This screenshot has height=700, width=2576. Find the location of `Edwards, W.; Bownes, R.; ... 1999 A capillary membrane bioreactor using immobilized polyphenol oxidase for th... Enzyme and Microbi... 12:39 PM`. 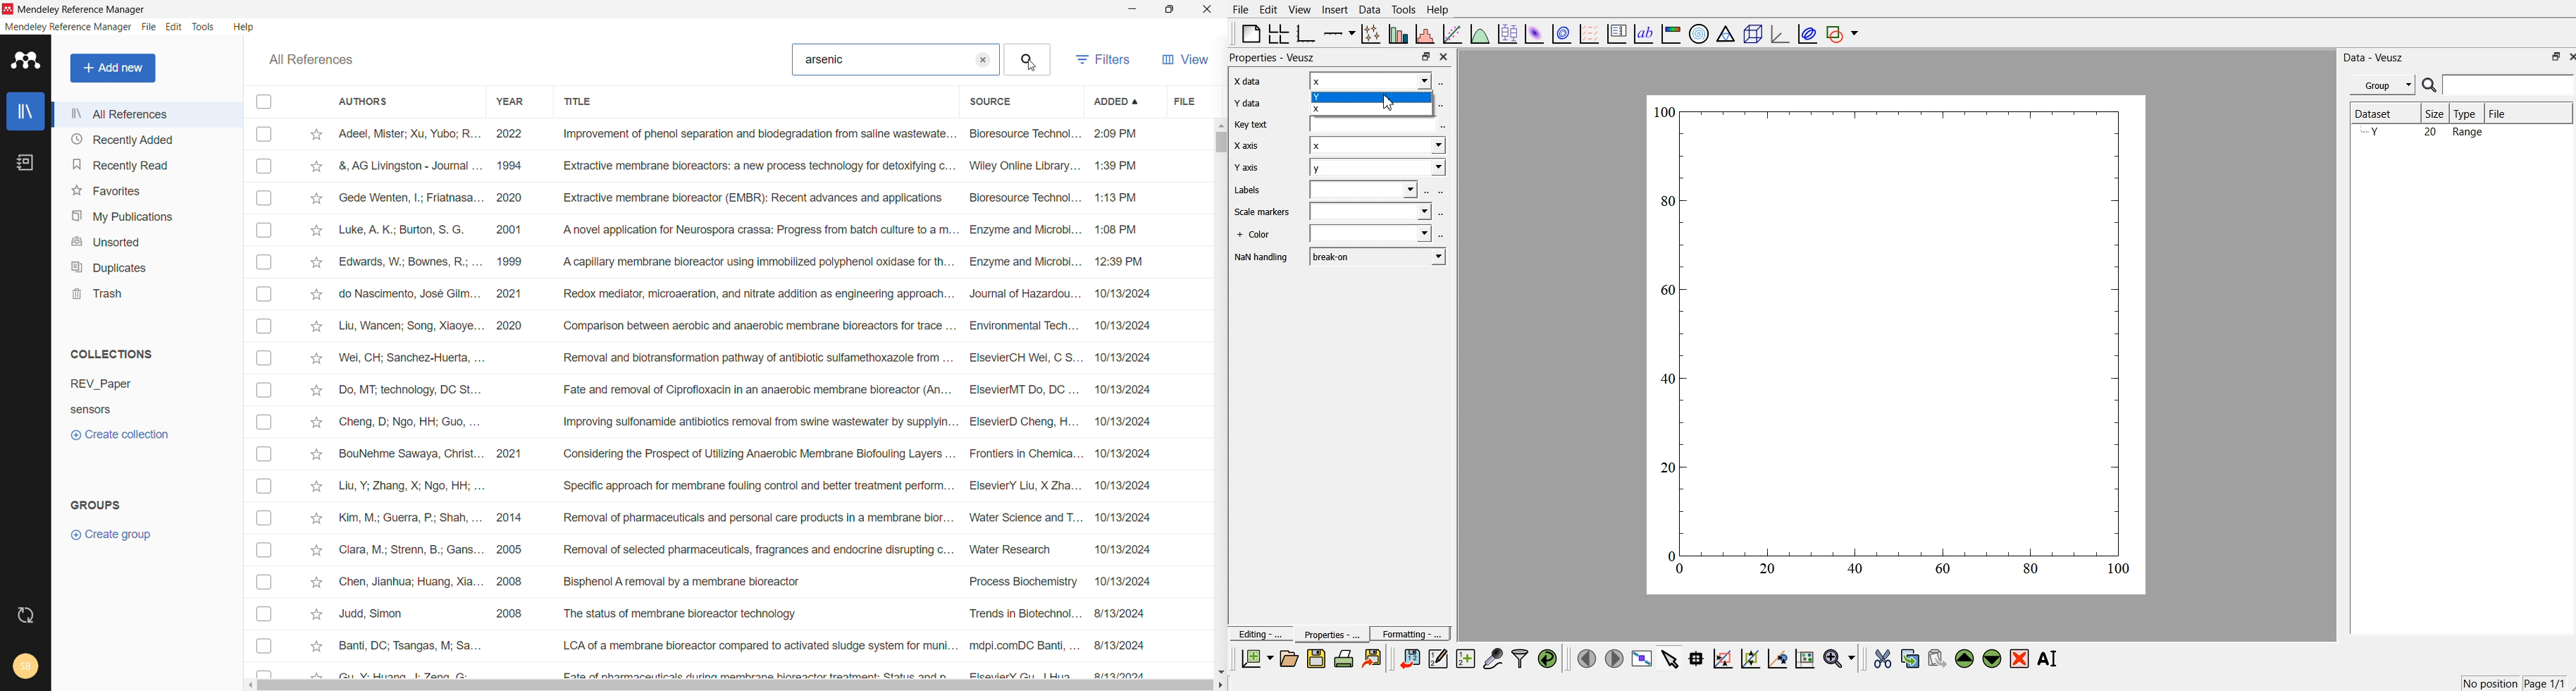

Edwards, W.; Bownes, R.; ... 1999 A capillary membrane bioreactor using immobilized polyphenol oxidase for th... Enzyme and Microbi... 12:39 PM is located at coordinates (754, 260).